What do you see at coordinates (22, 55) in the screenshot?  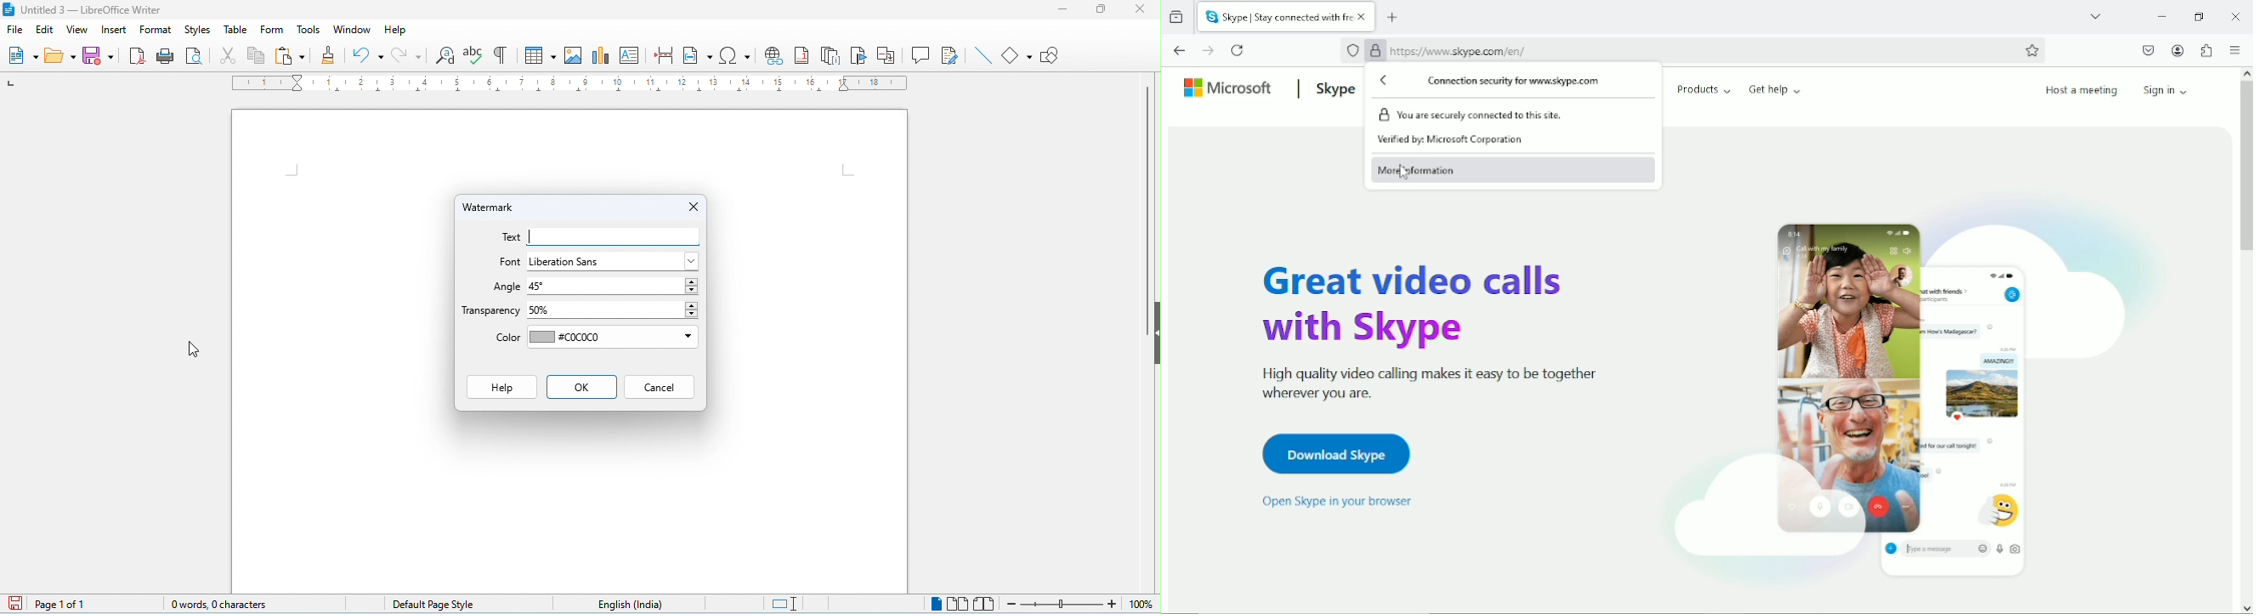 I see `new` at bounding box center [22, 55].